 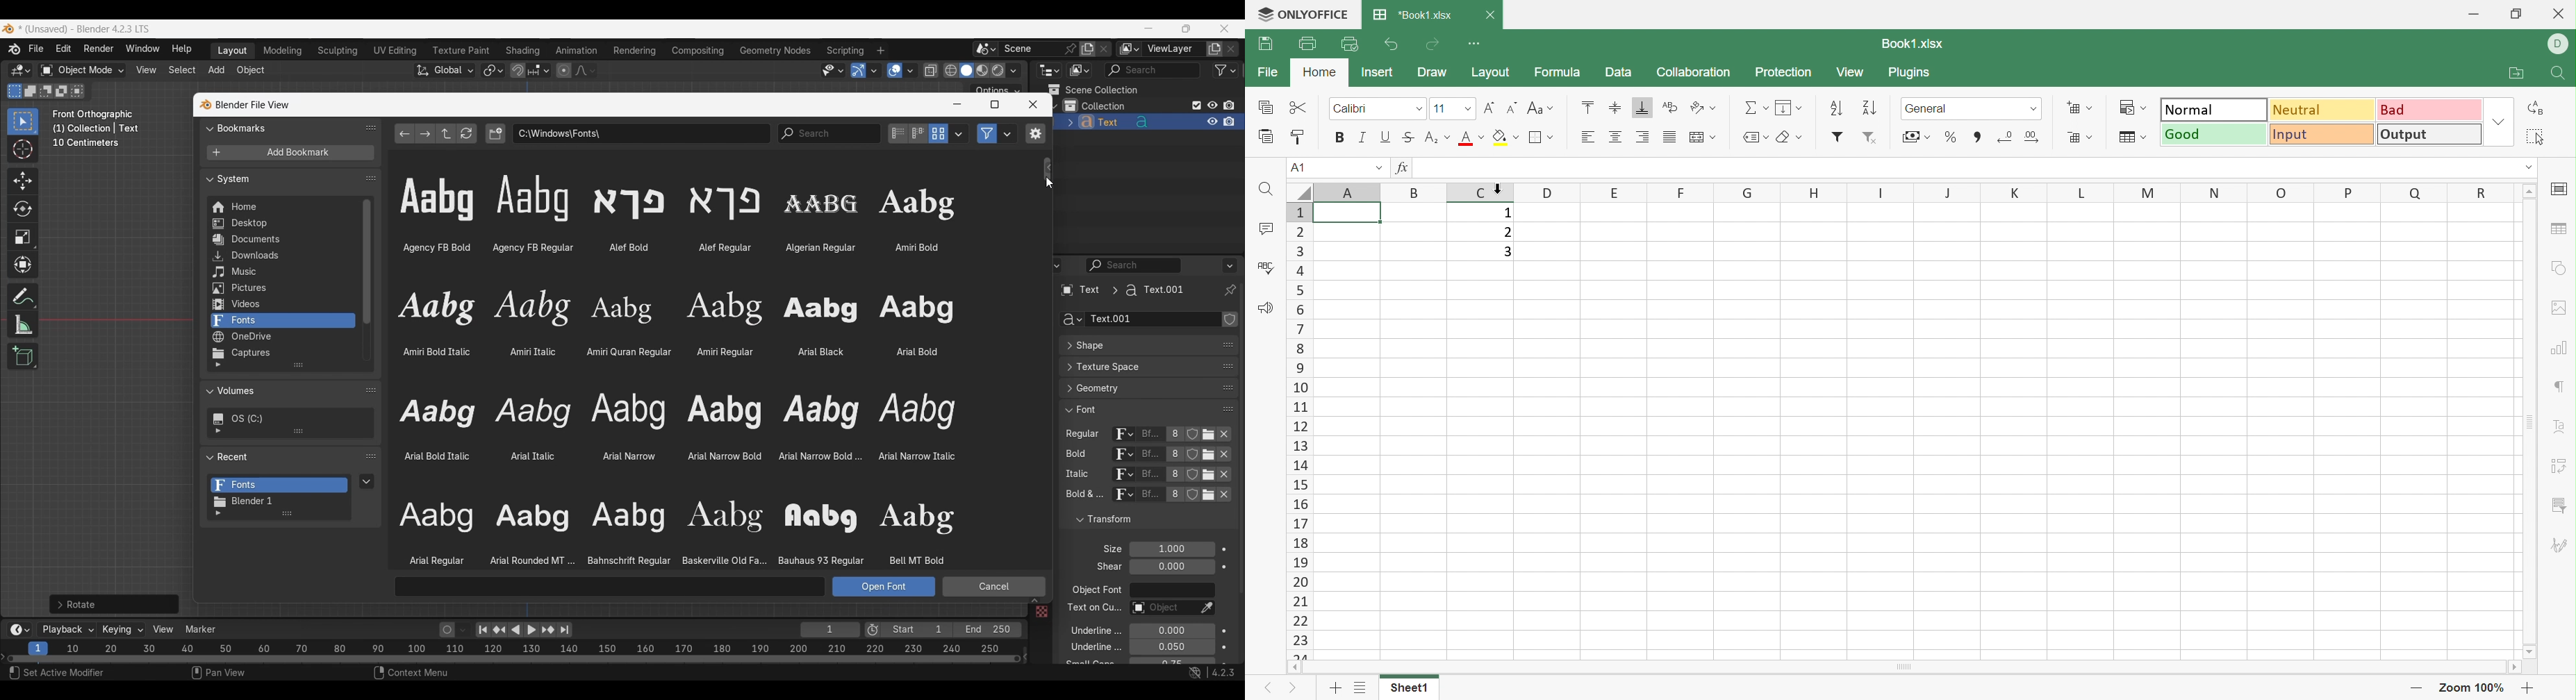 I want to click on Drop Down, so click(x=2147, y=108).